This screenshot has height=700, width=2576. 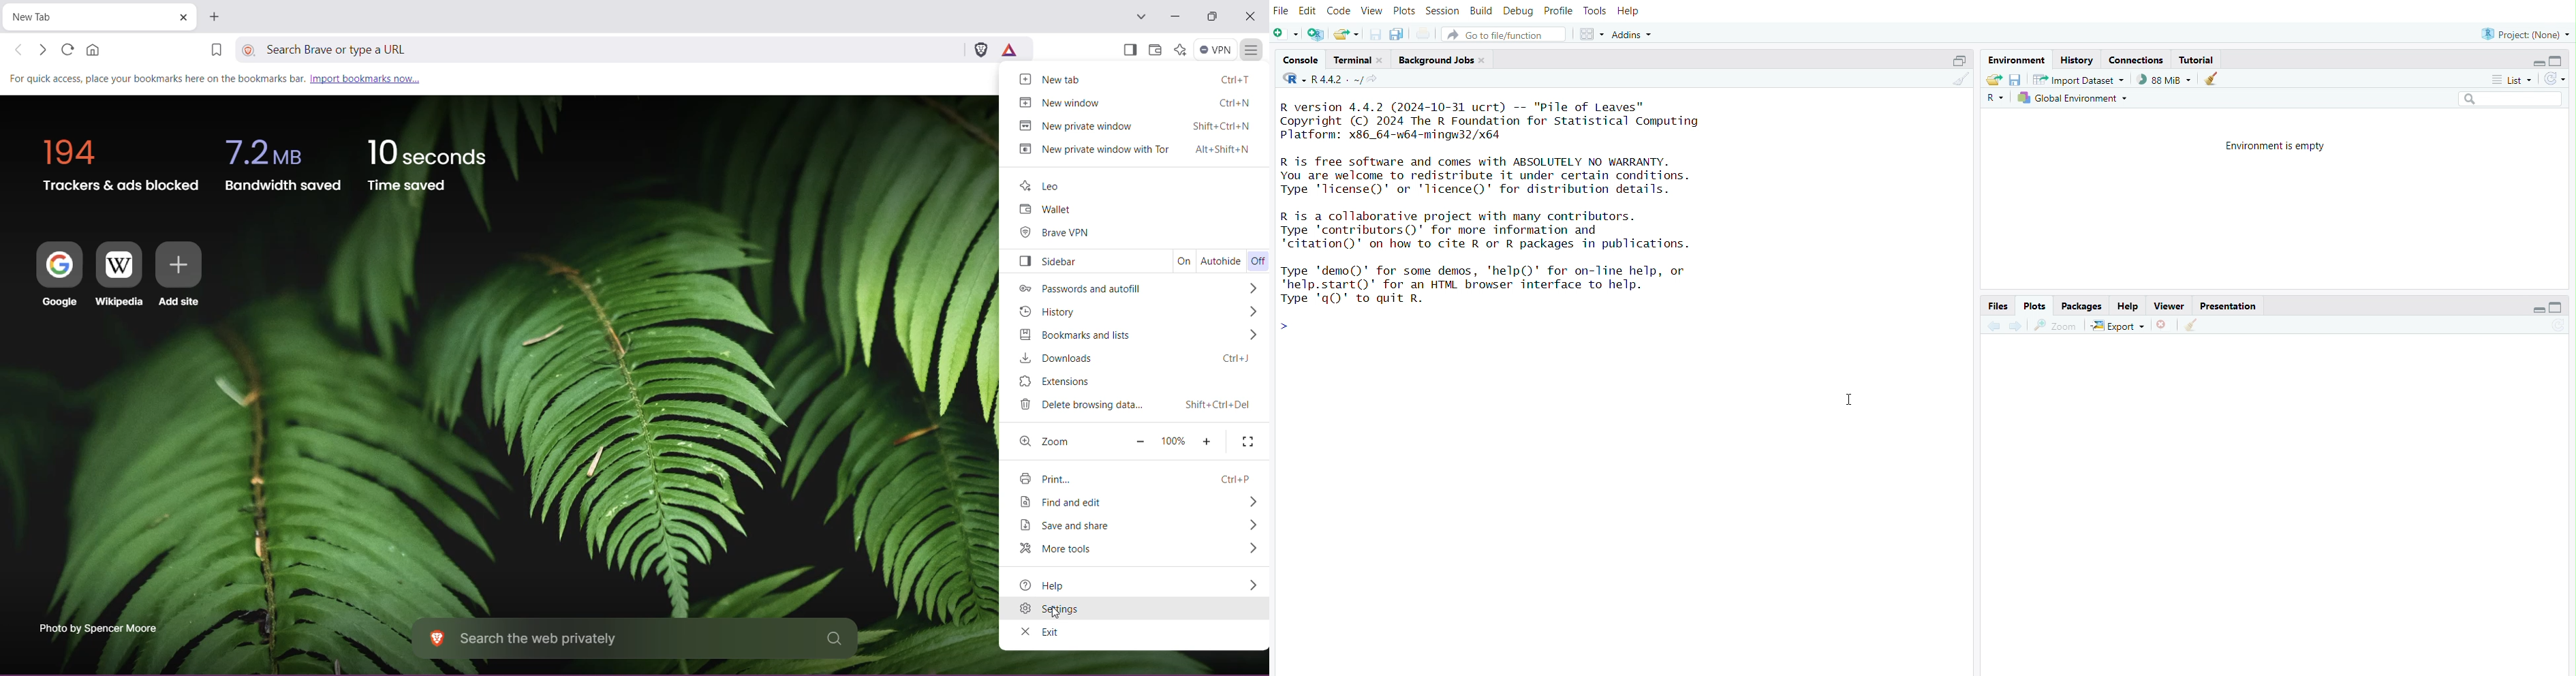 I want to click on environment, so click(x=2017, y=59).